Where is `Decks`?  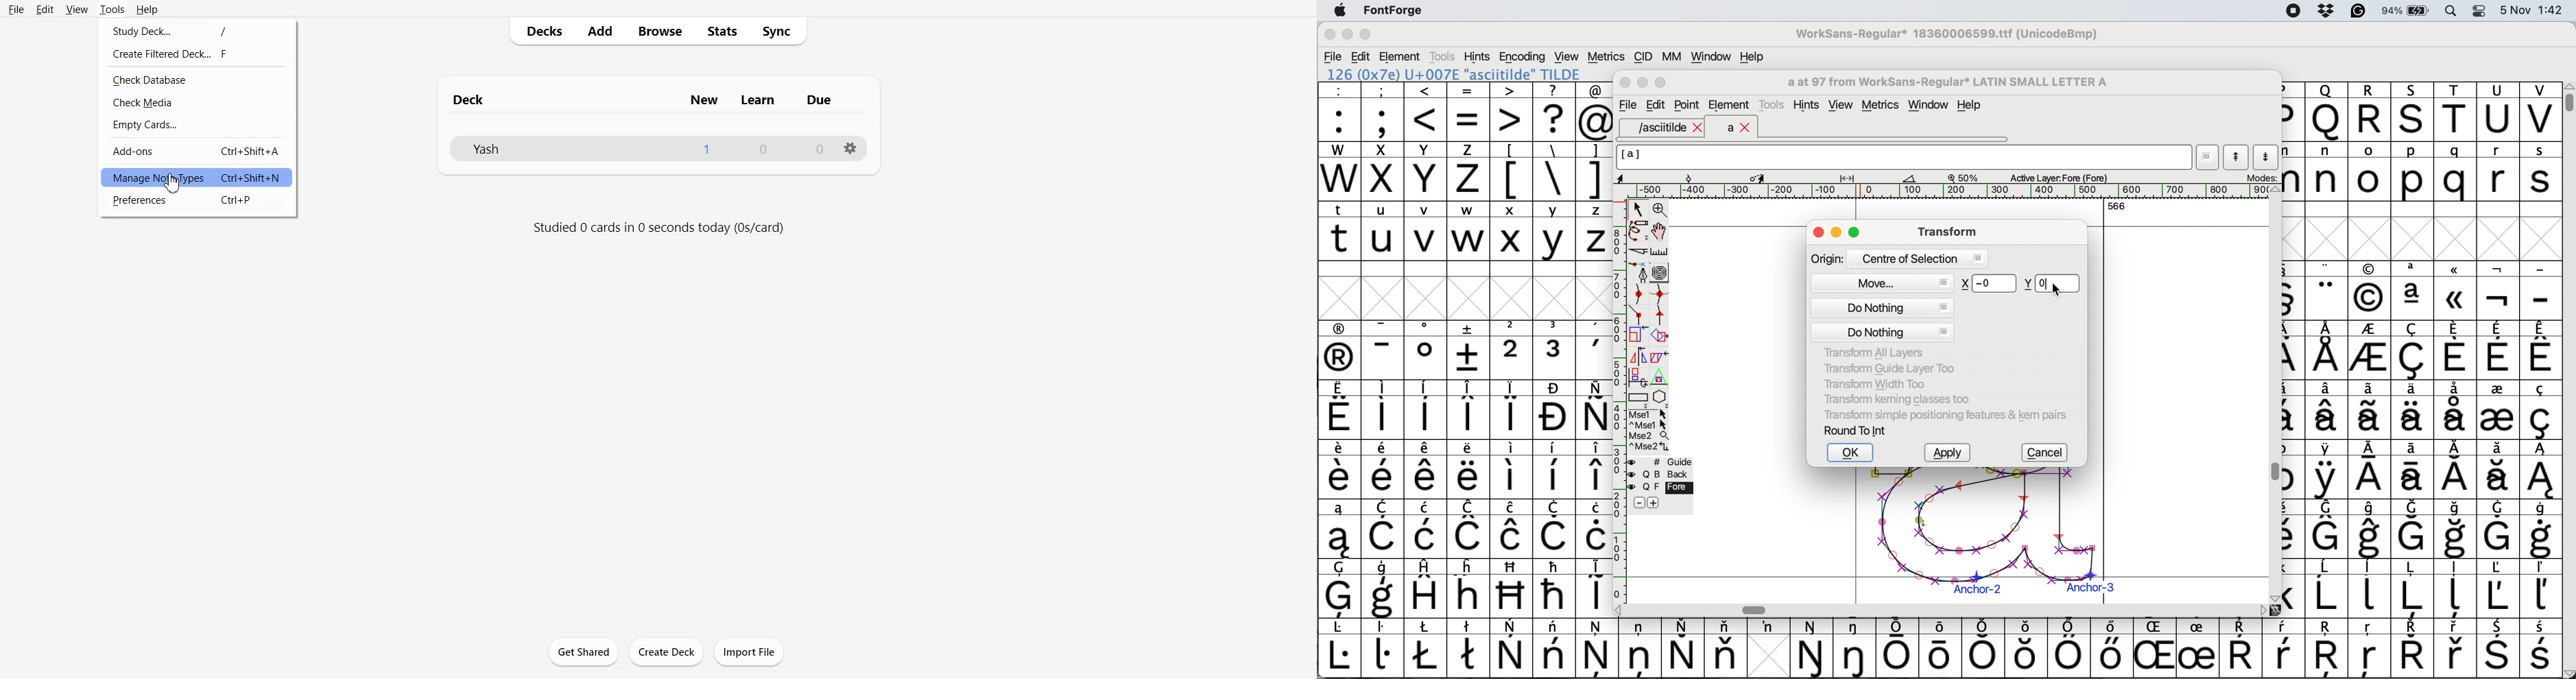 Decks is located at coordinates (541, 32).